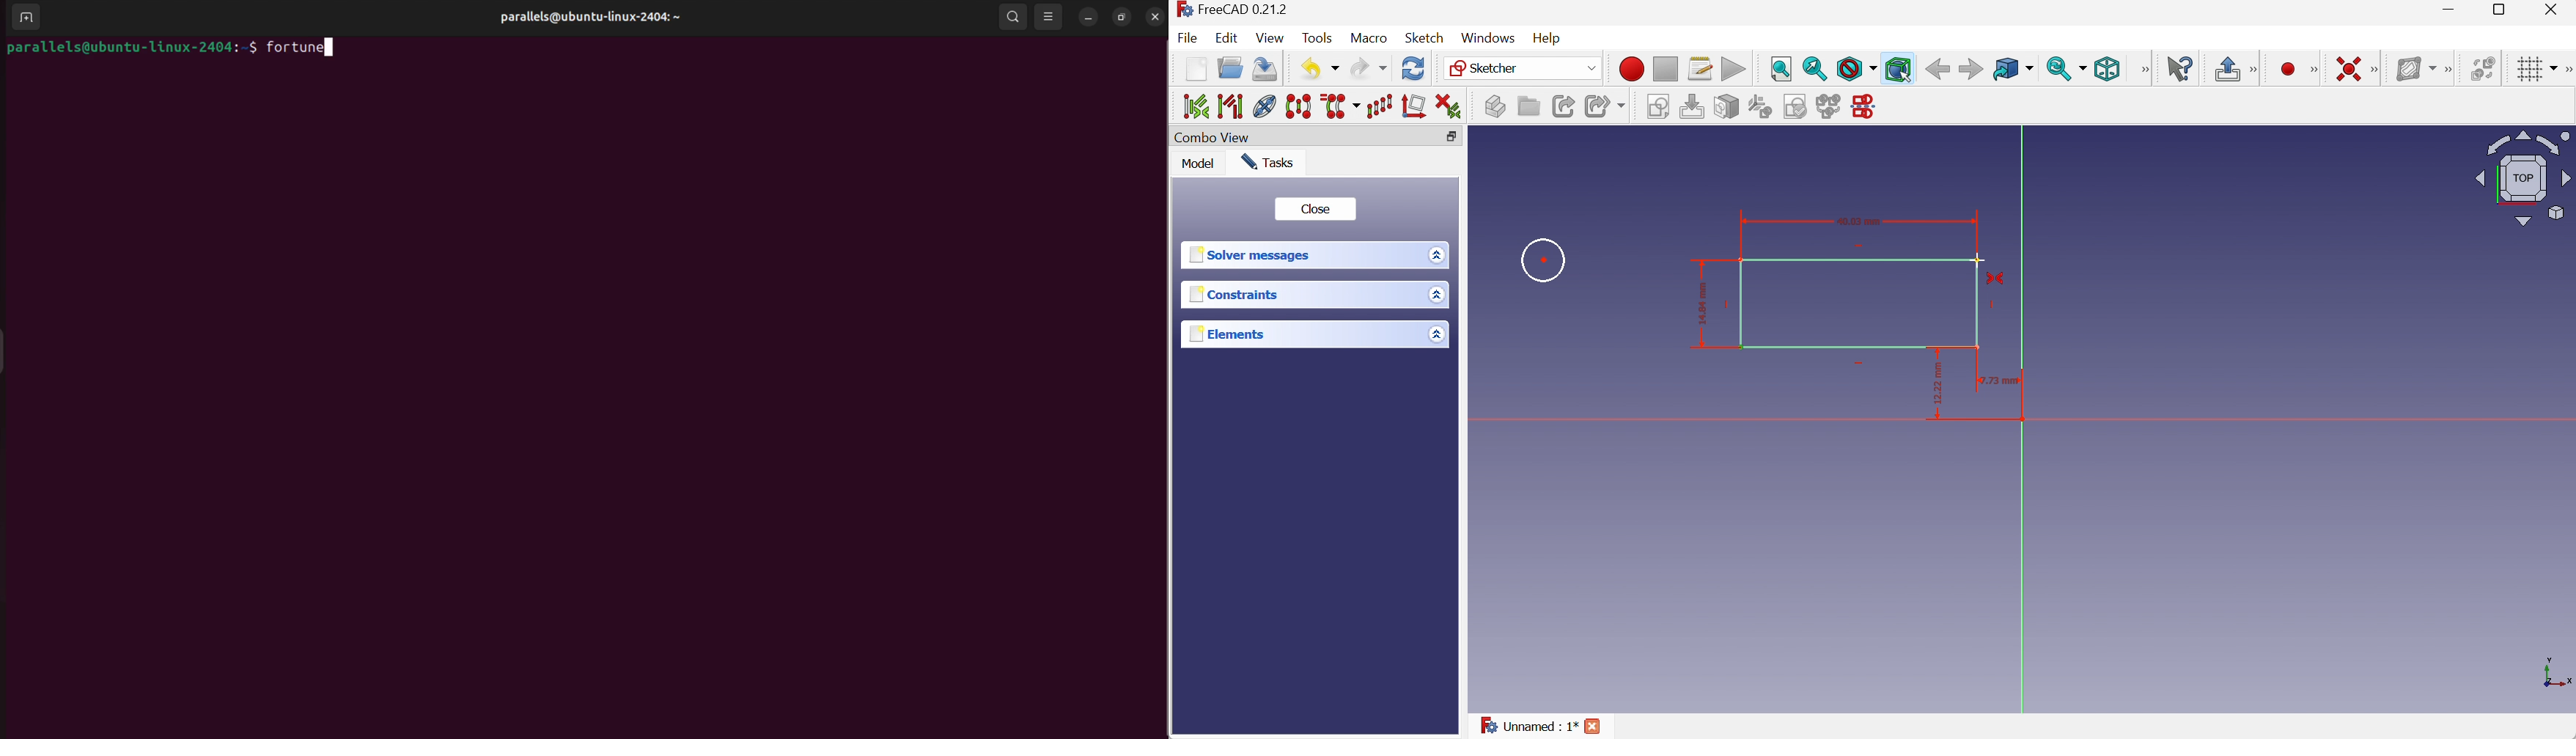 The width and height of the screenshot is (2576, 756). I want to click on bash prompt, so click(129, 48).